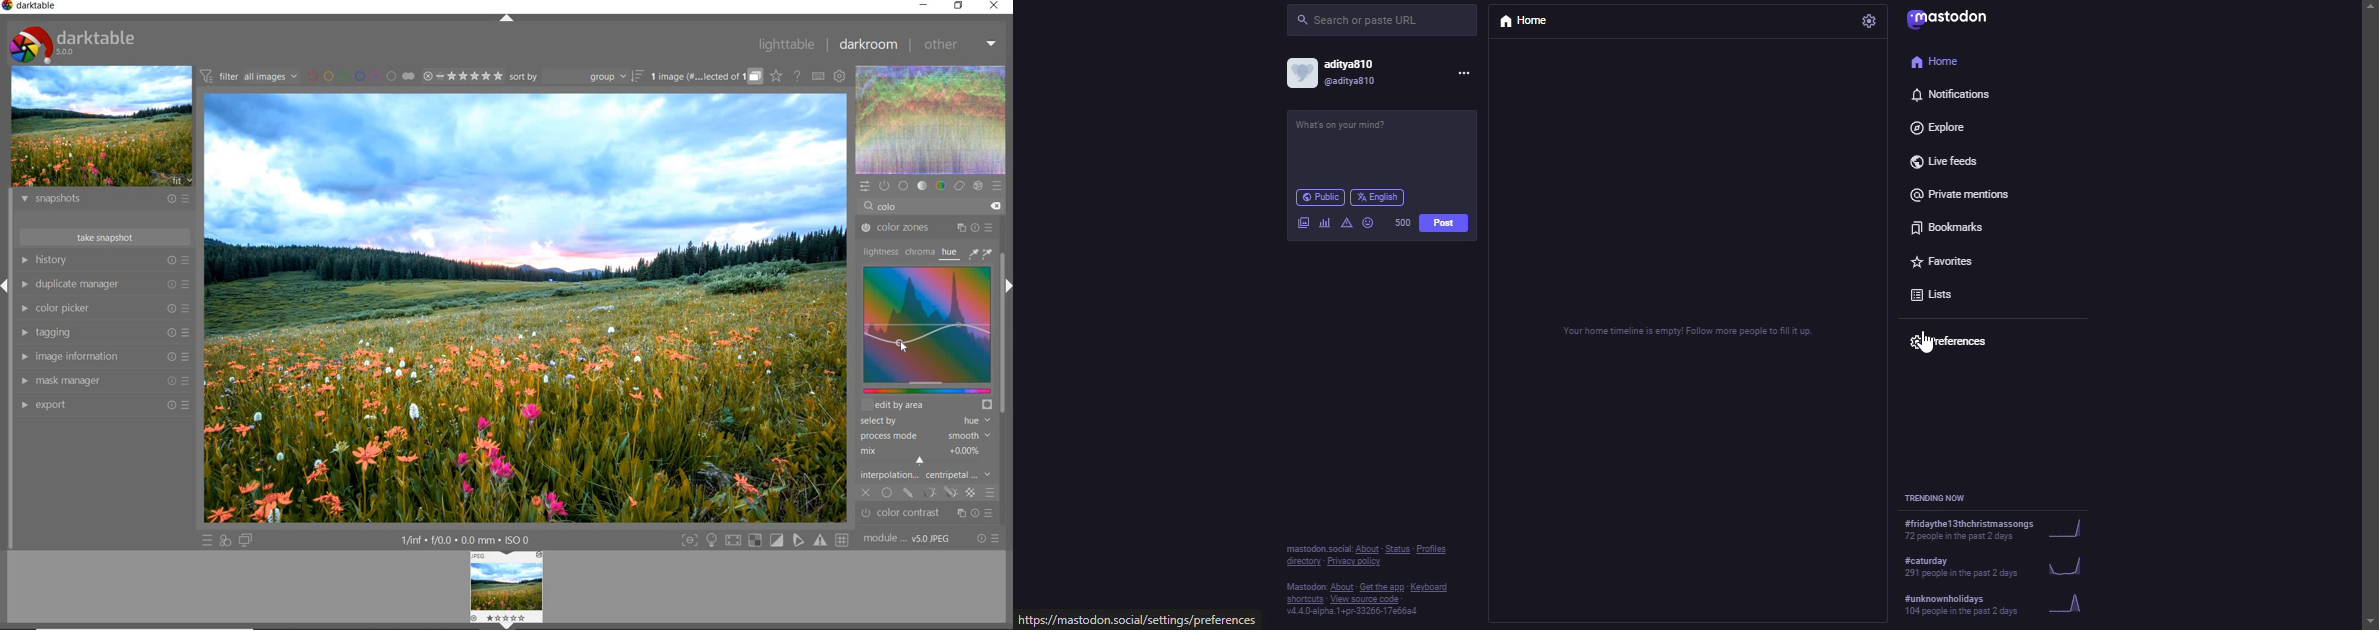 This screenshot has width=2380, height=644. I want to click on 1/inf*f/0.0 mm*ISO 0, so click(465, 539).